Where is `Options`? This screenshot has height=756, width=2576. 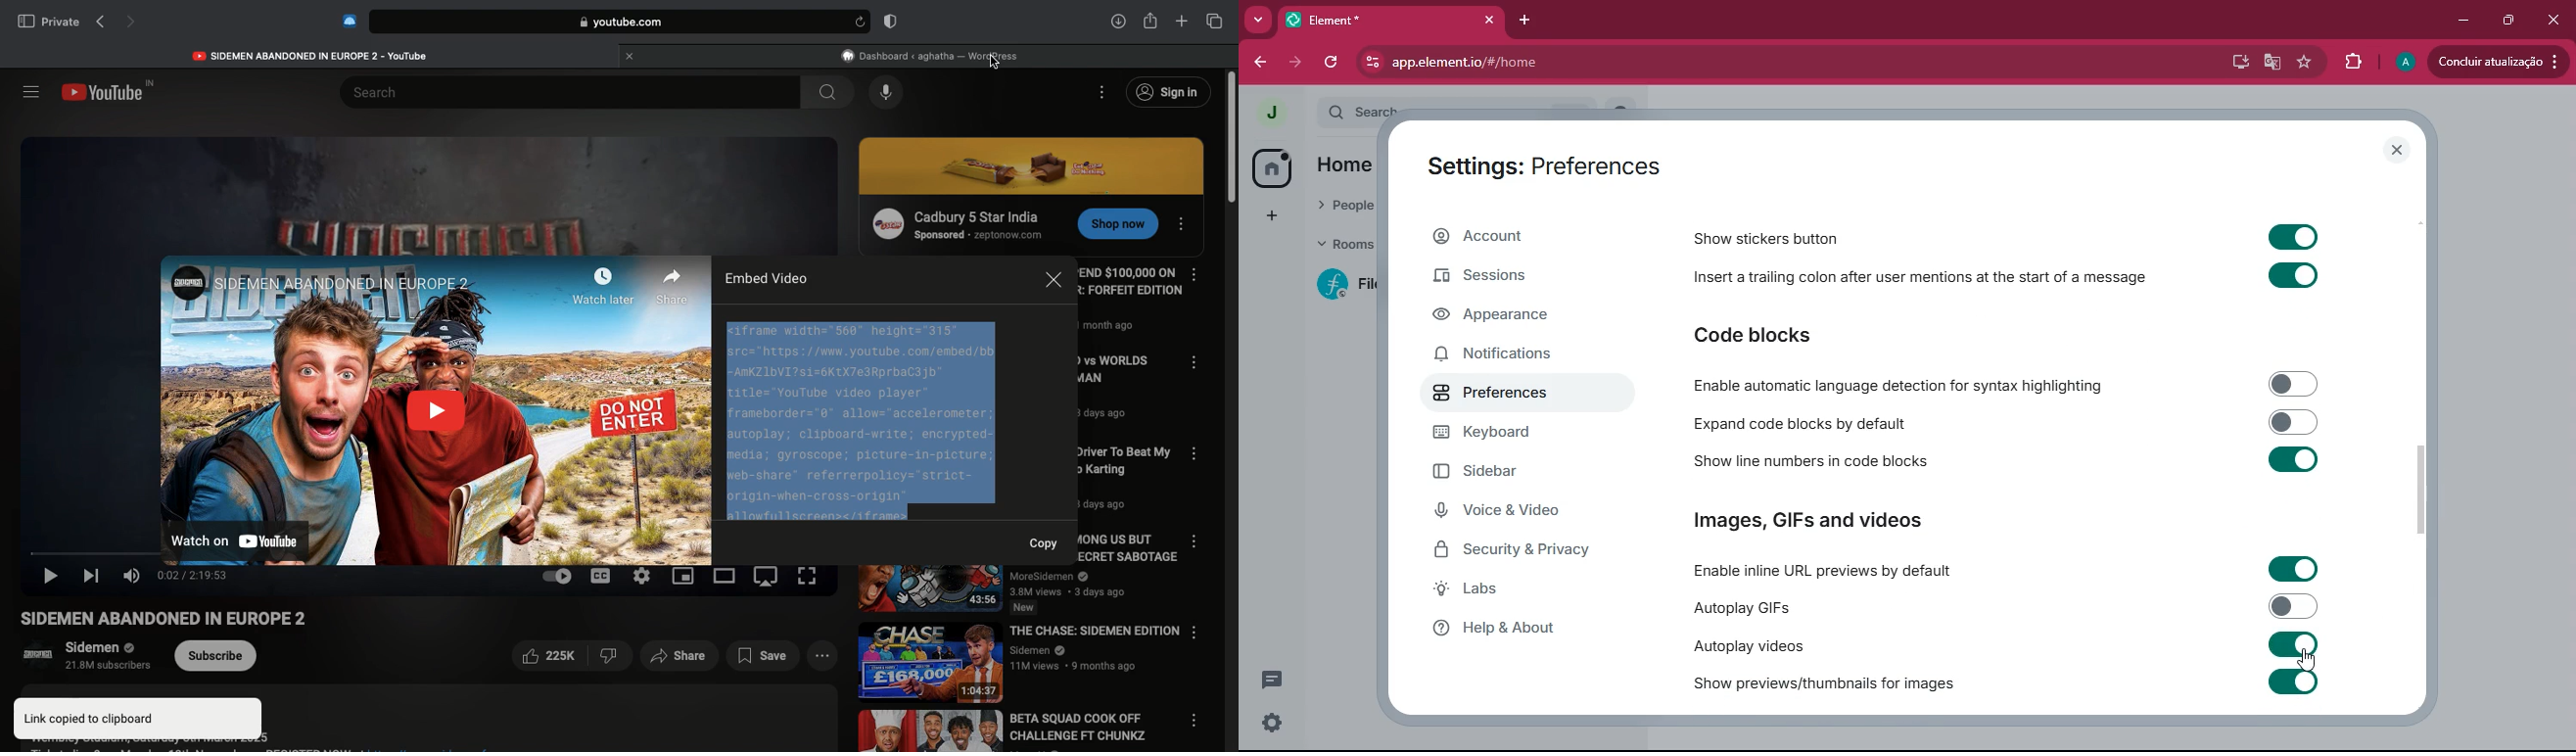
Options is located at coordinates (1195, 274).